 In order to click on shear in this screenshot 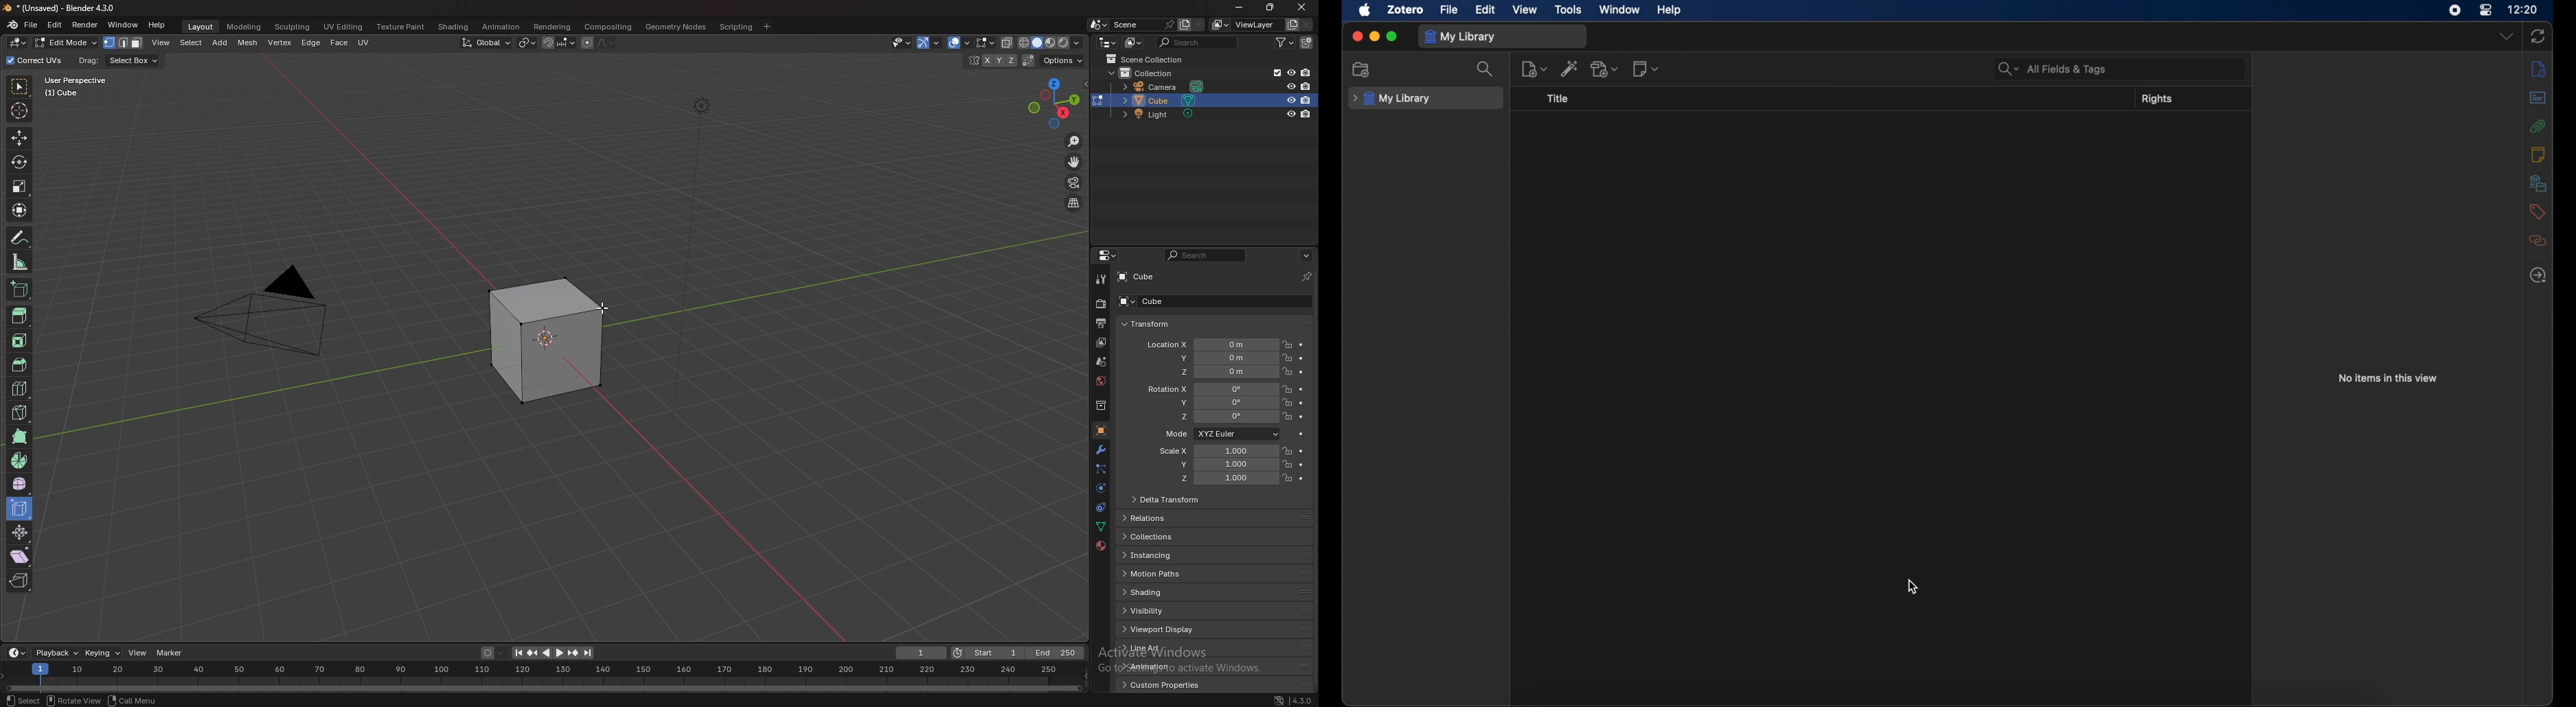, I will do `click(19, 555)`.